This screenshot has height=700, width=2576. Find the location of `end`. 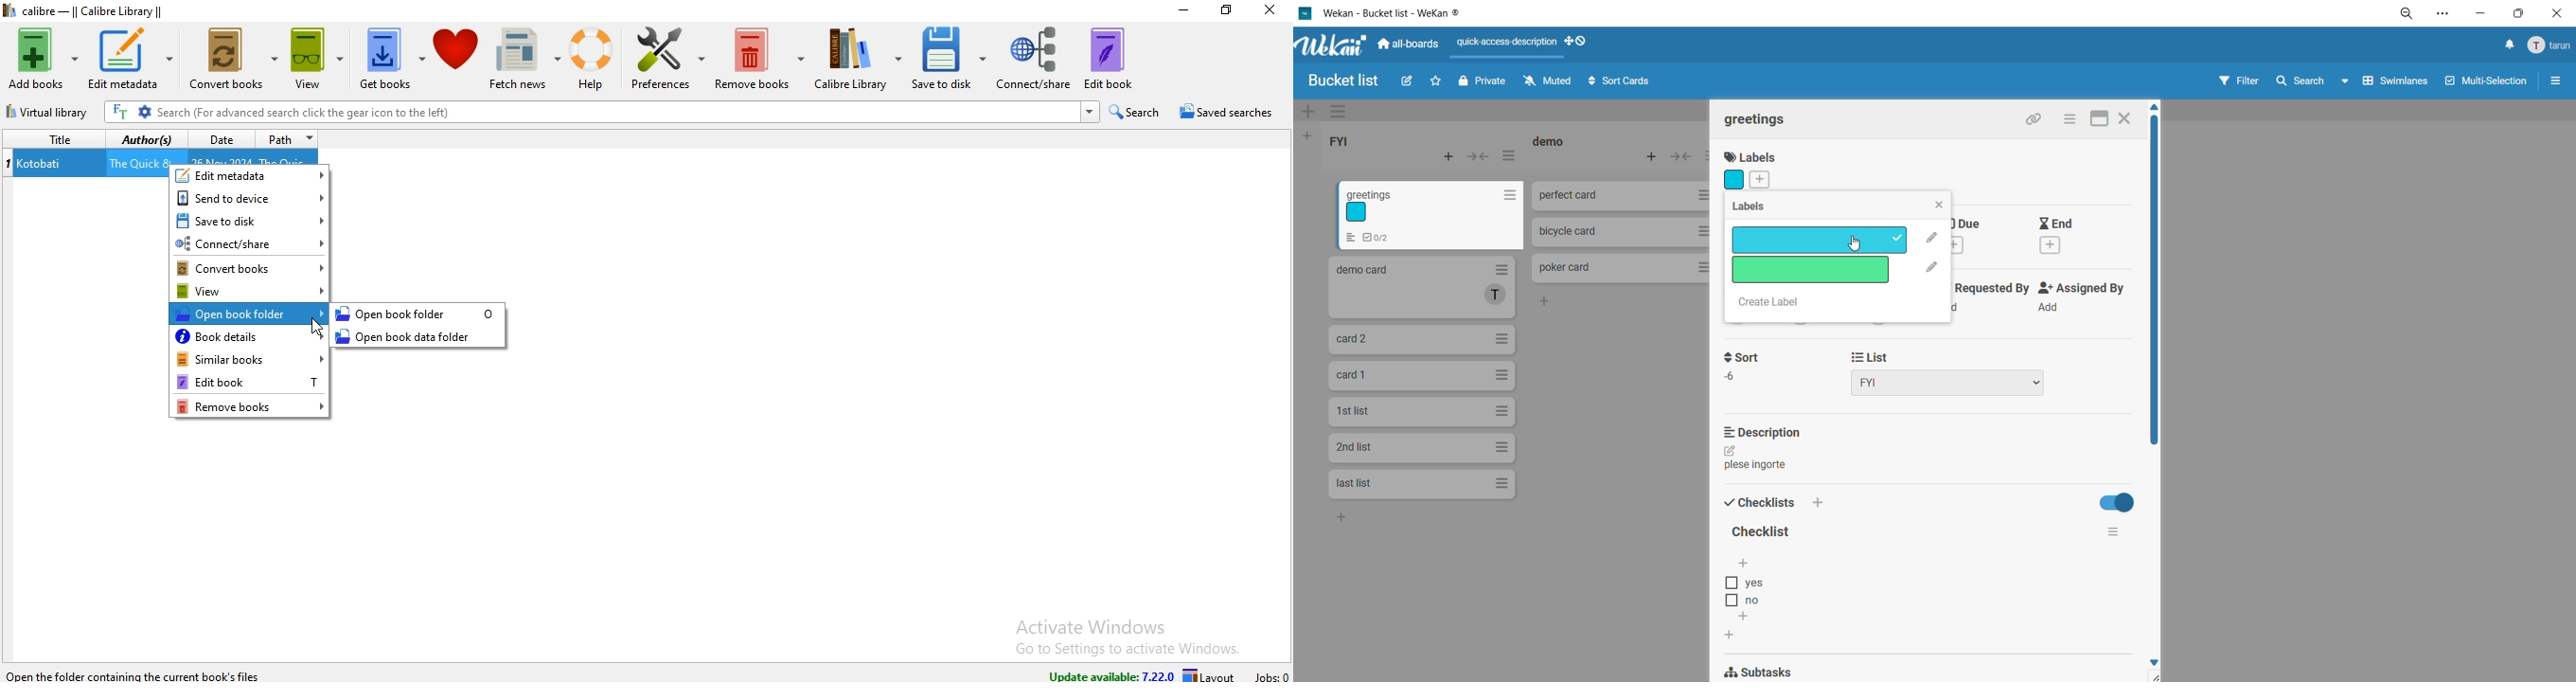

end is located at coordinates (2068, 233).